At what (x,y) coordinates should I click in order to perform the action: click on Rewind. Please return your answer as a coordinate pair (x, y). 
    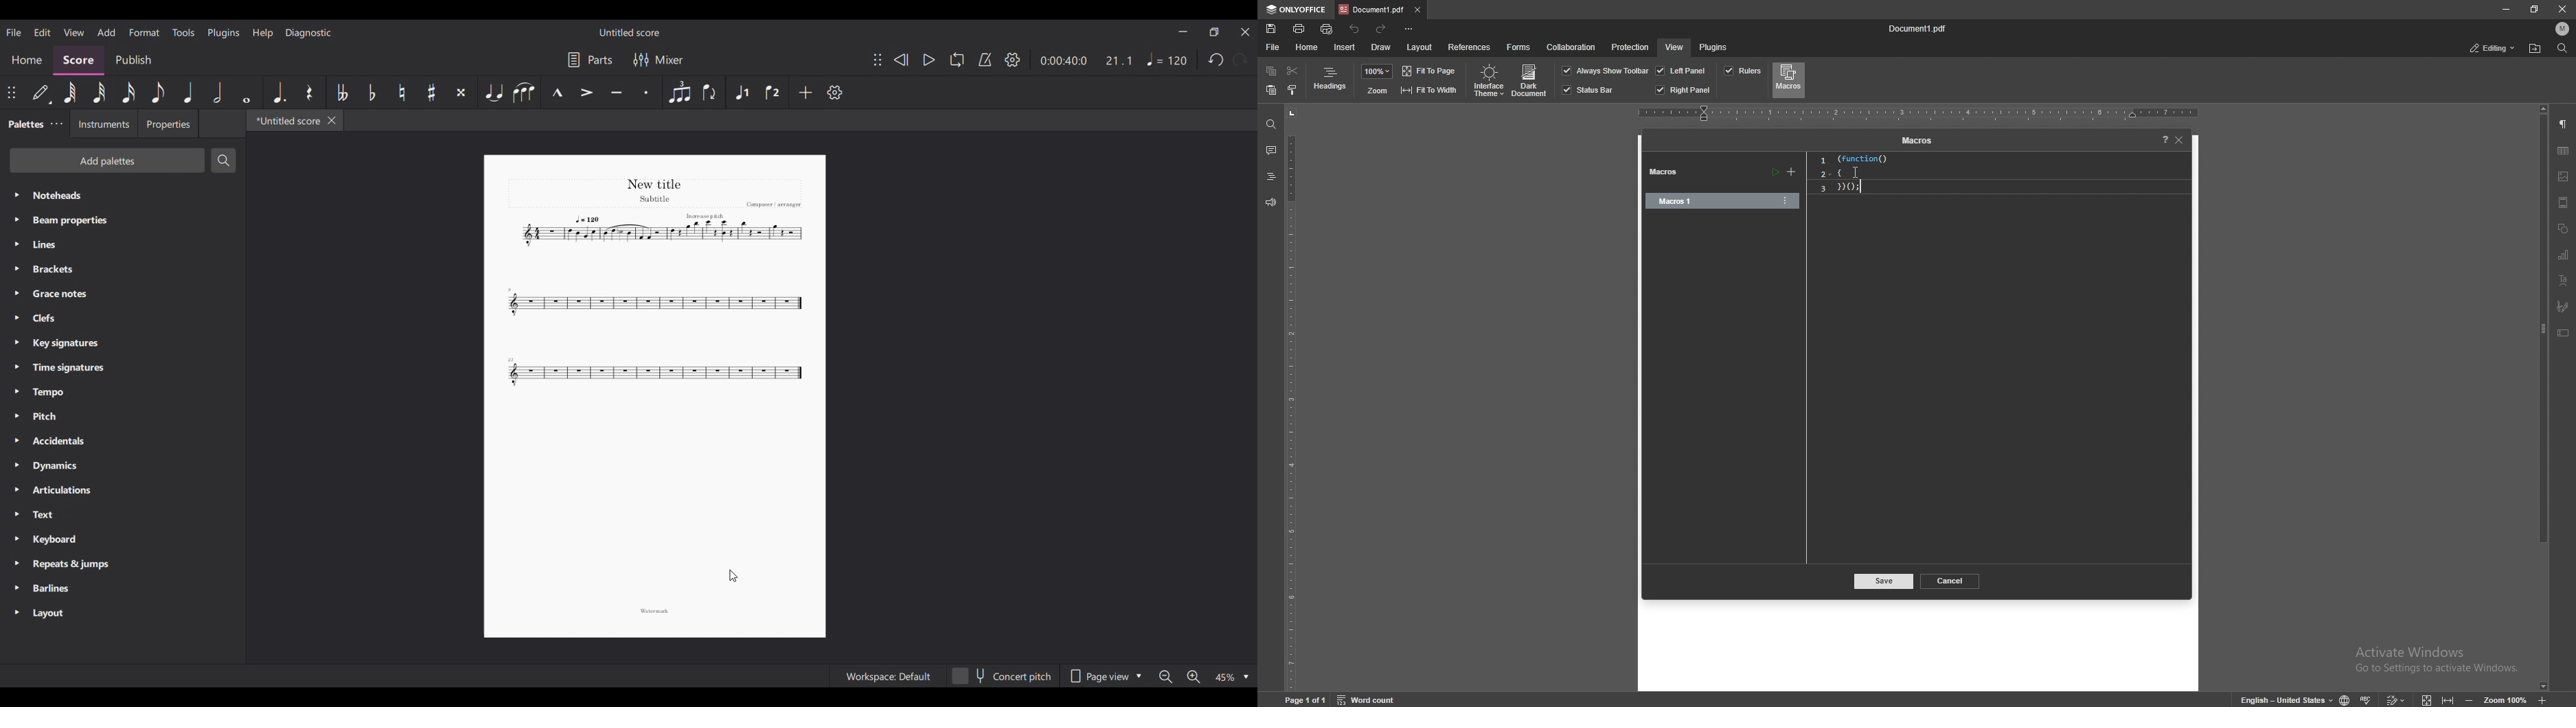
    Looking at the image, I should click on (901, 60).